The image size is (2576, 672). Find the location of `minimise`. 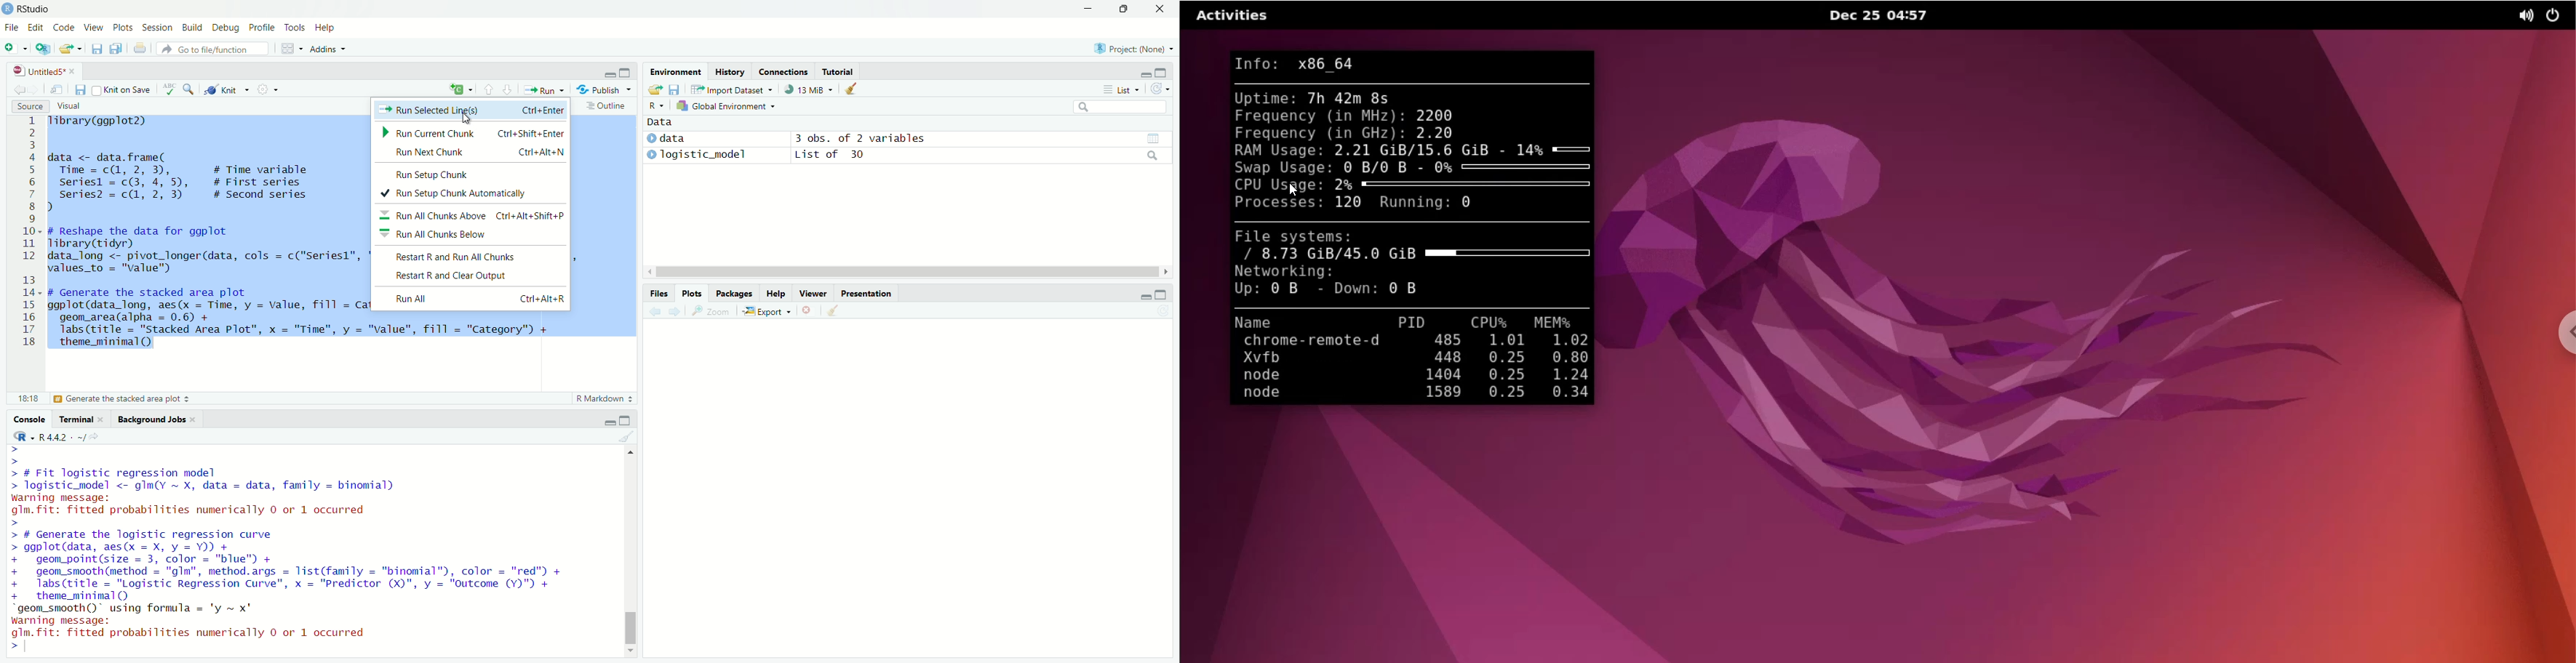

minimise is located at coordinates (601, 420).